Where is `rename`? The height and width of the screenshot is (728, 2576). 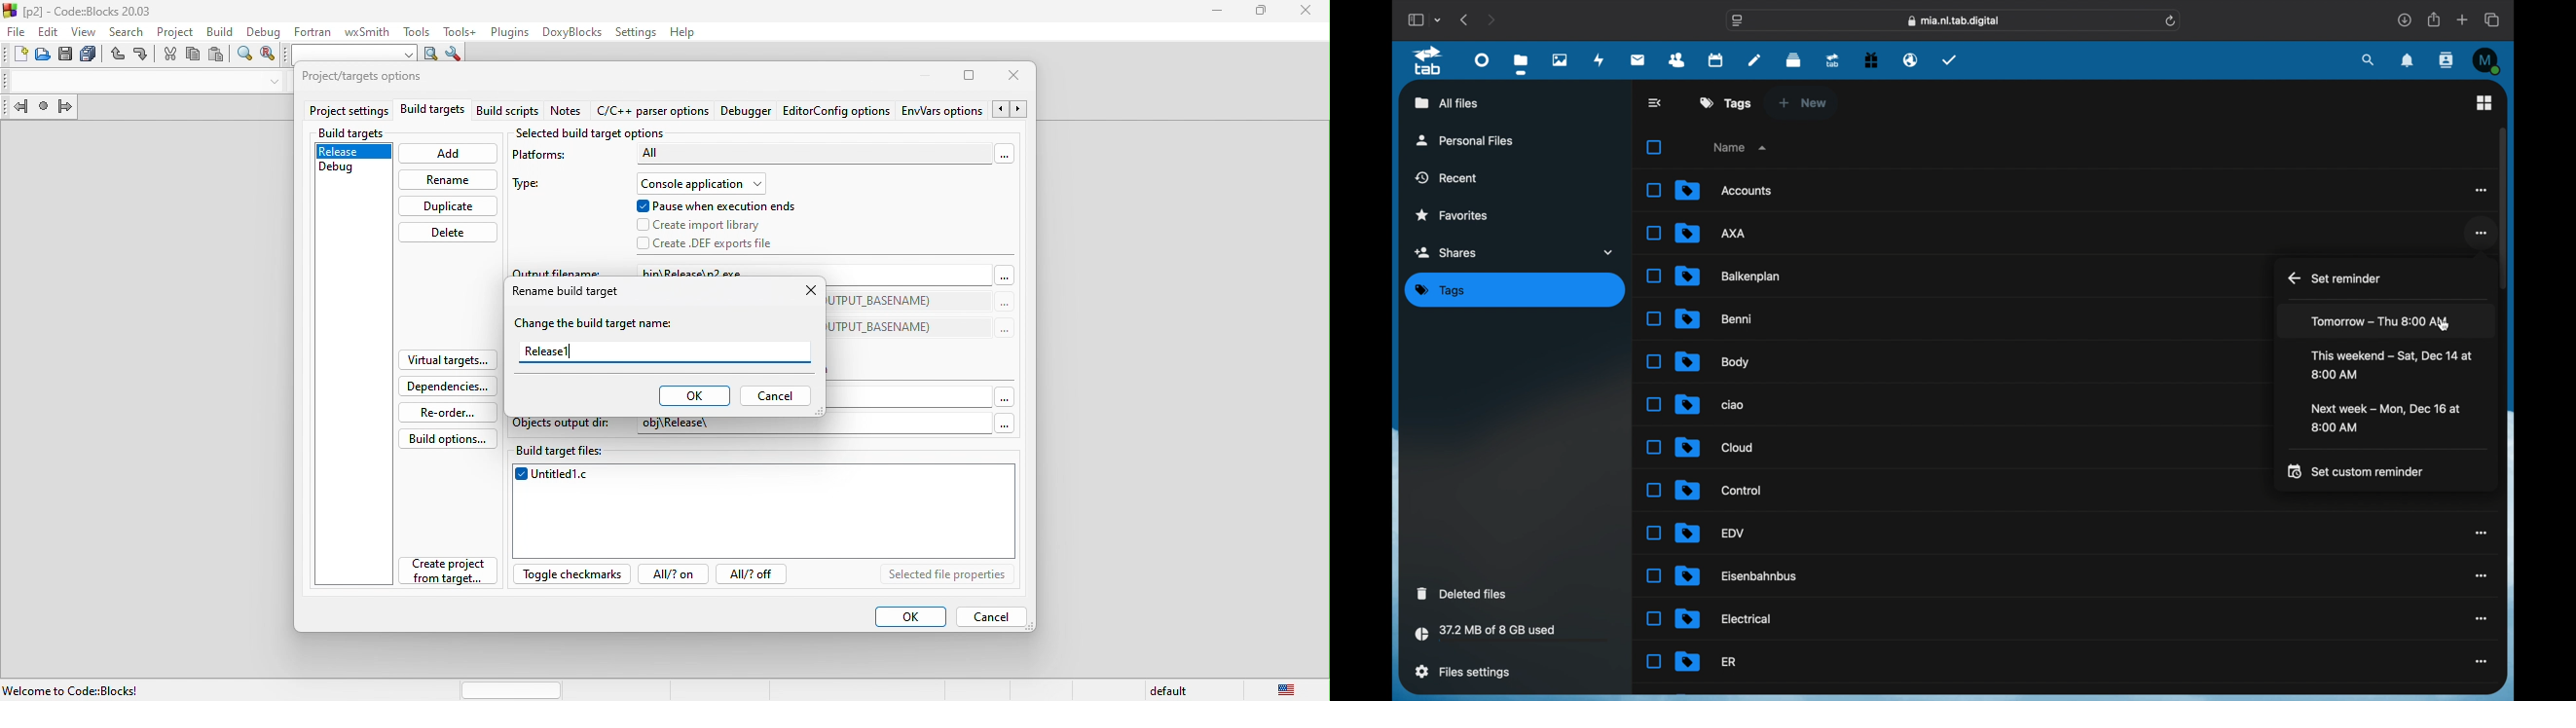
rename is located at coordinates (449, 179).